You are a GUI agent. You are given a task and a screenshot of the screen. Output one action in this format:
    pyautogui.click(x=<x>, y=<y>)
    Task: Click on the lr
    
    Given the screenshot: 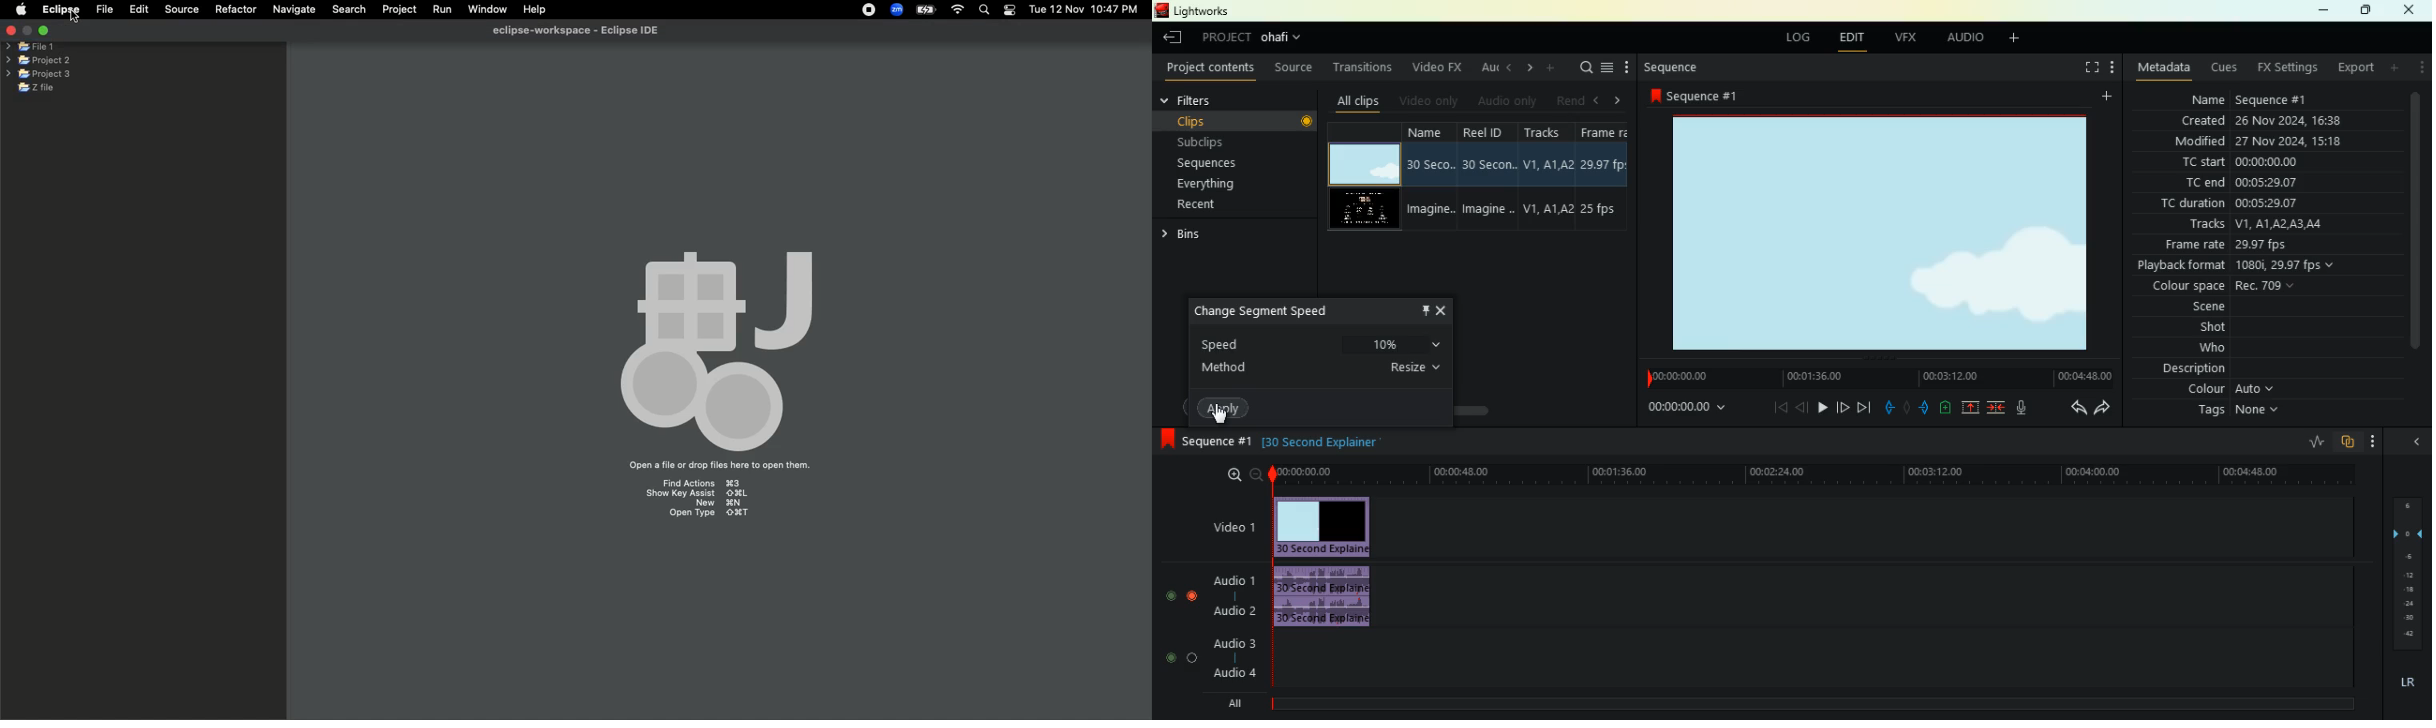 What is the action you would take?
    pyautogui.click(x=2403, y=683)
    